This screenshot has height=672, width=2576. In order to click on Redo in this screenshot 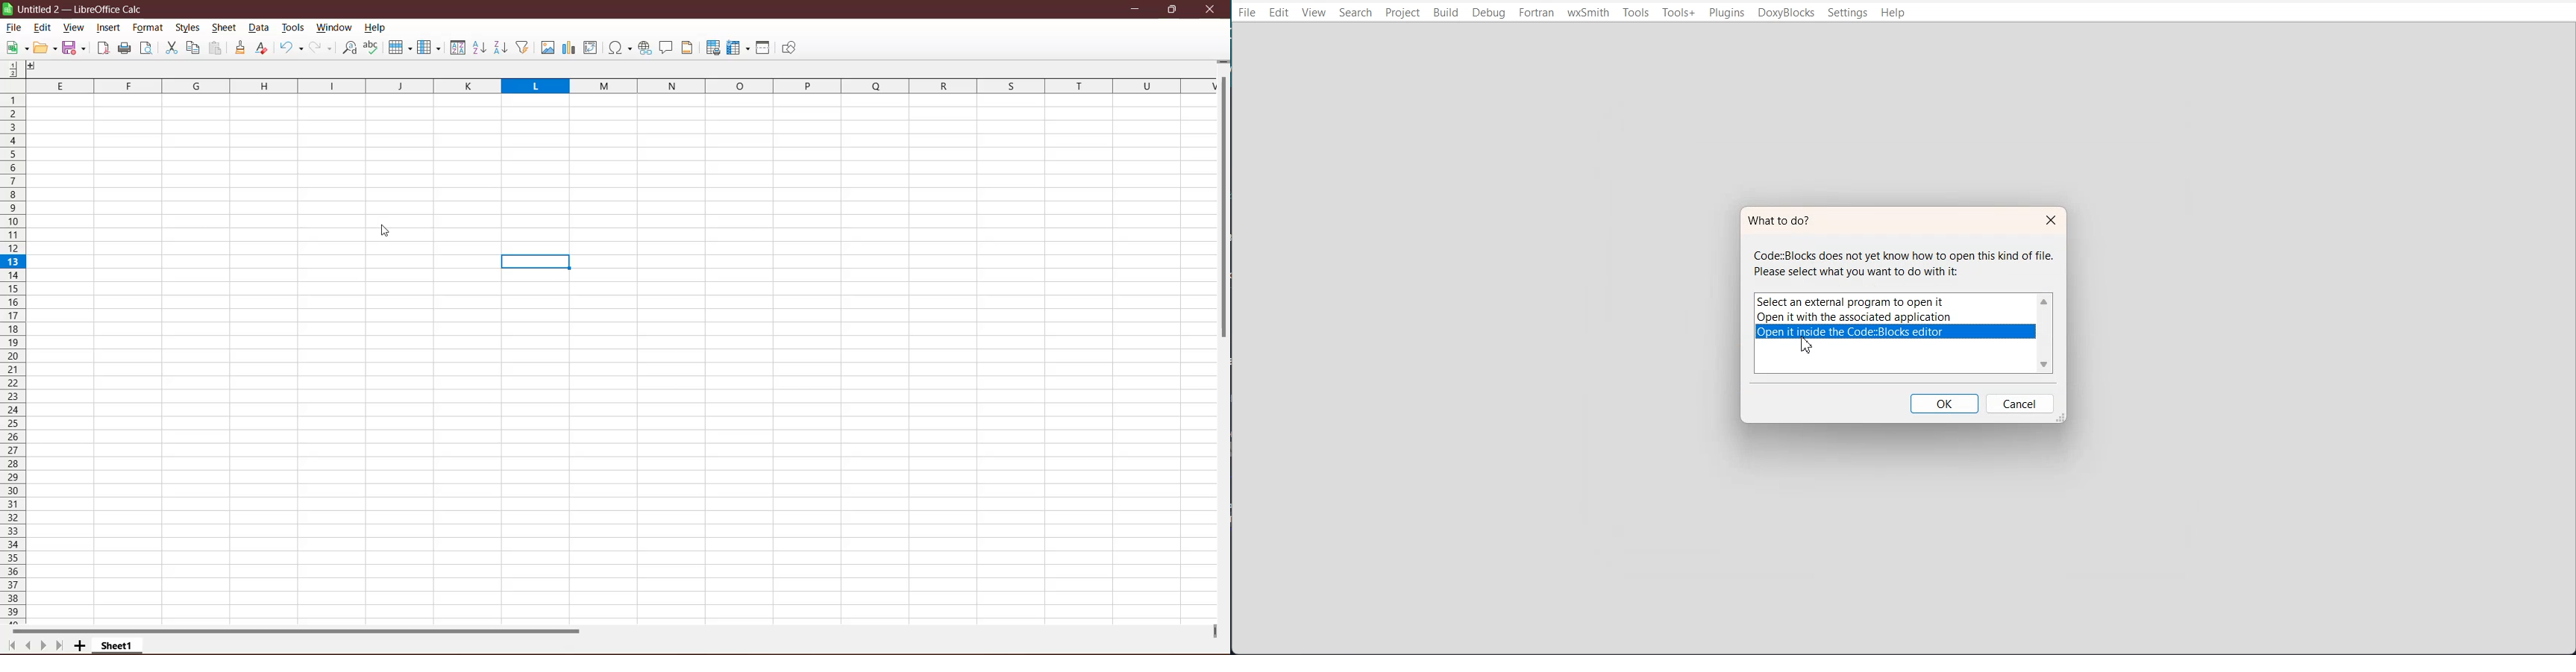, I will do `click(322, 47)`.